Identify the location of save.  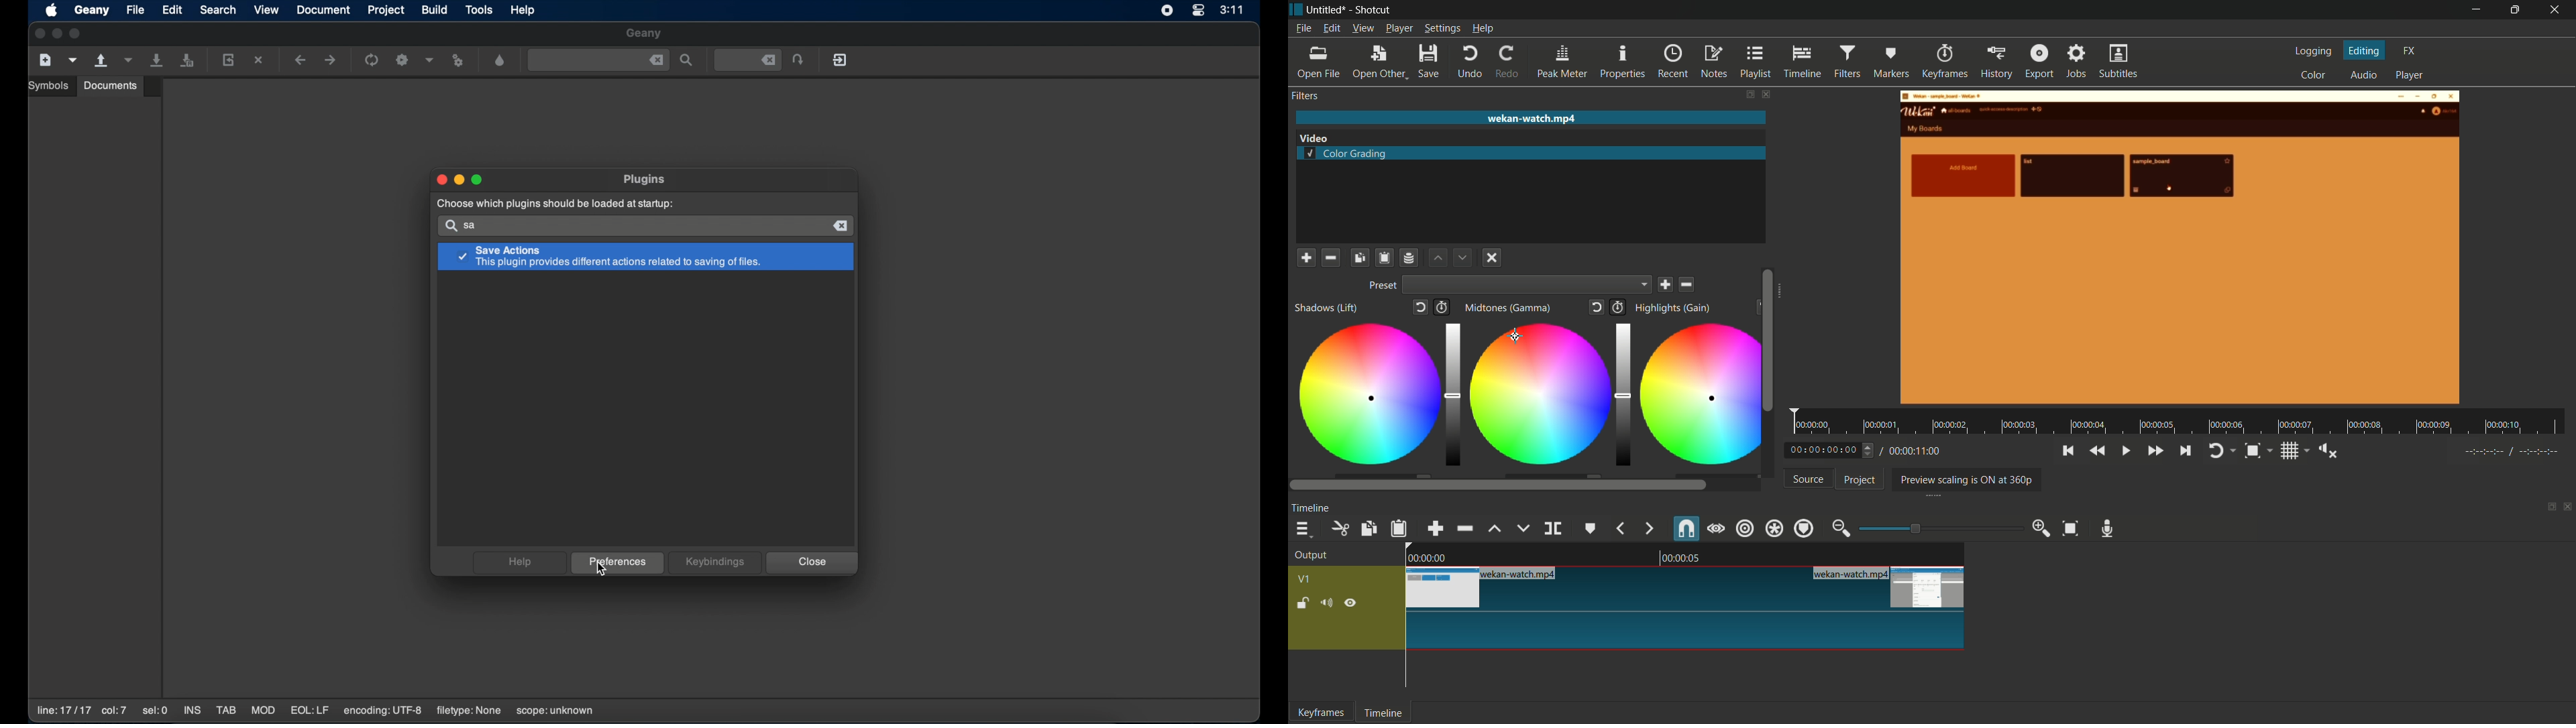
(1432, 61).